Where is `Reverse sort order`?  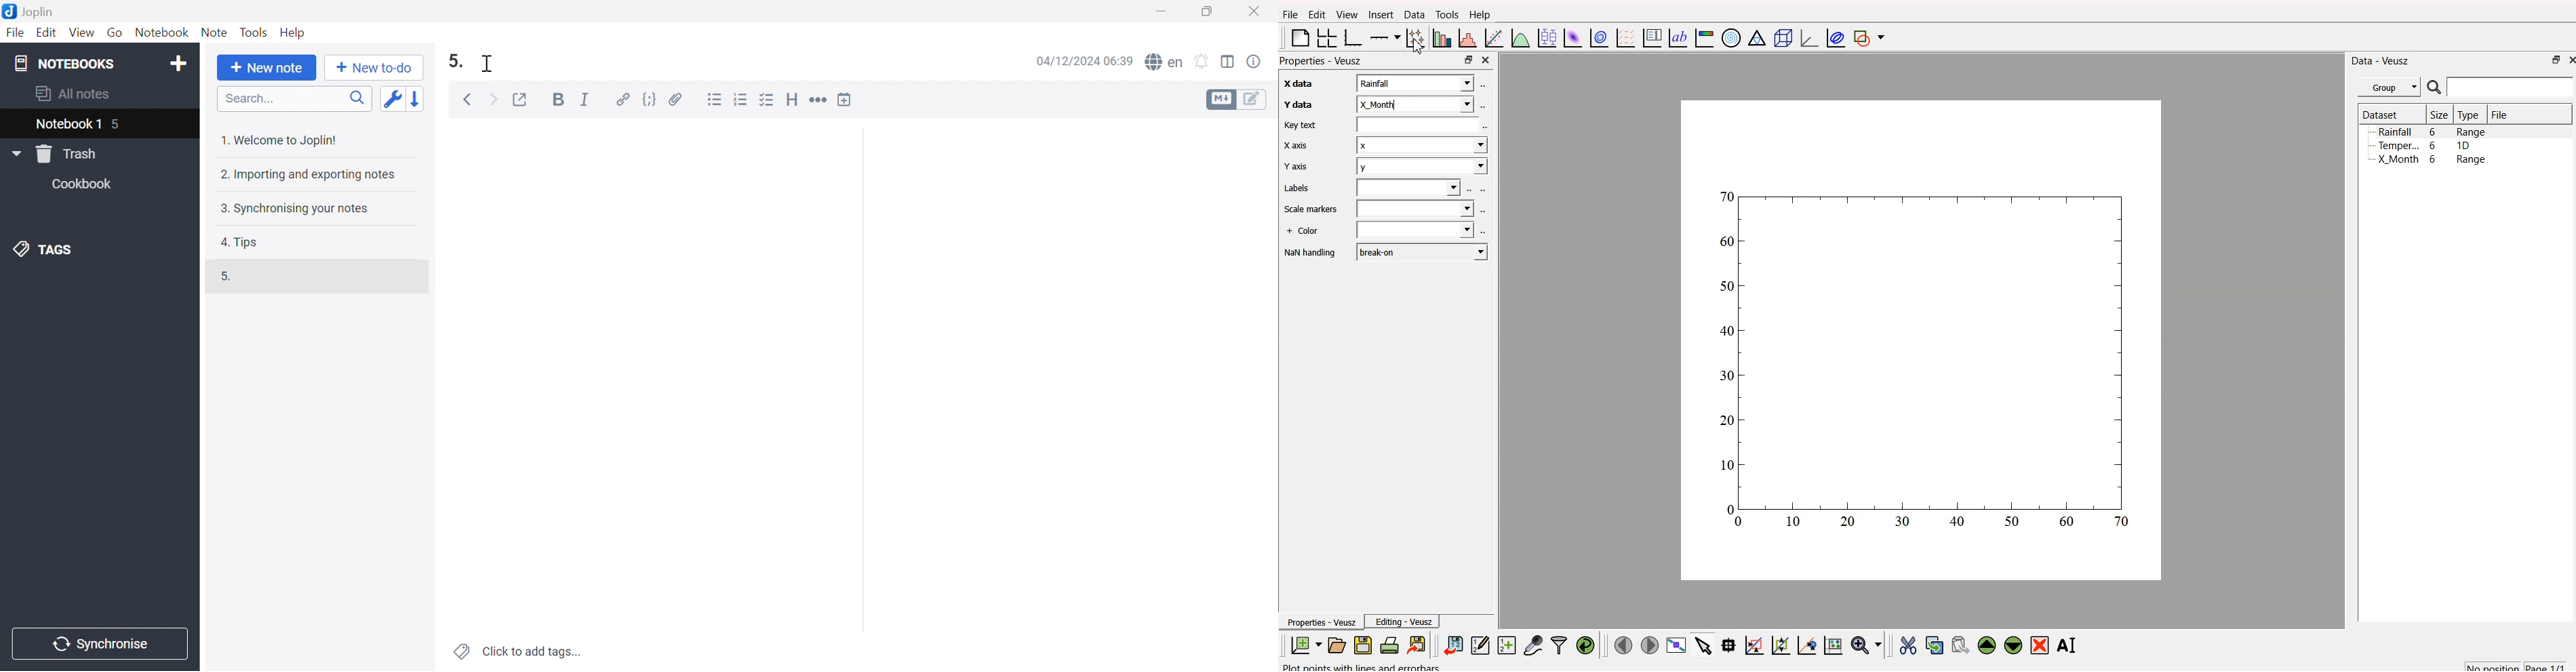 Reverse sort order is located at coordinates (419, 99).